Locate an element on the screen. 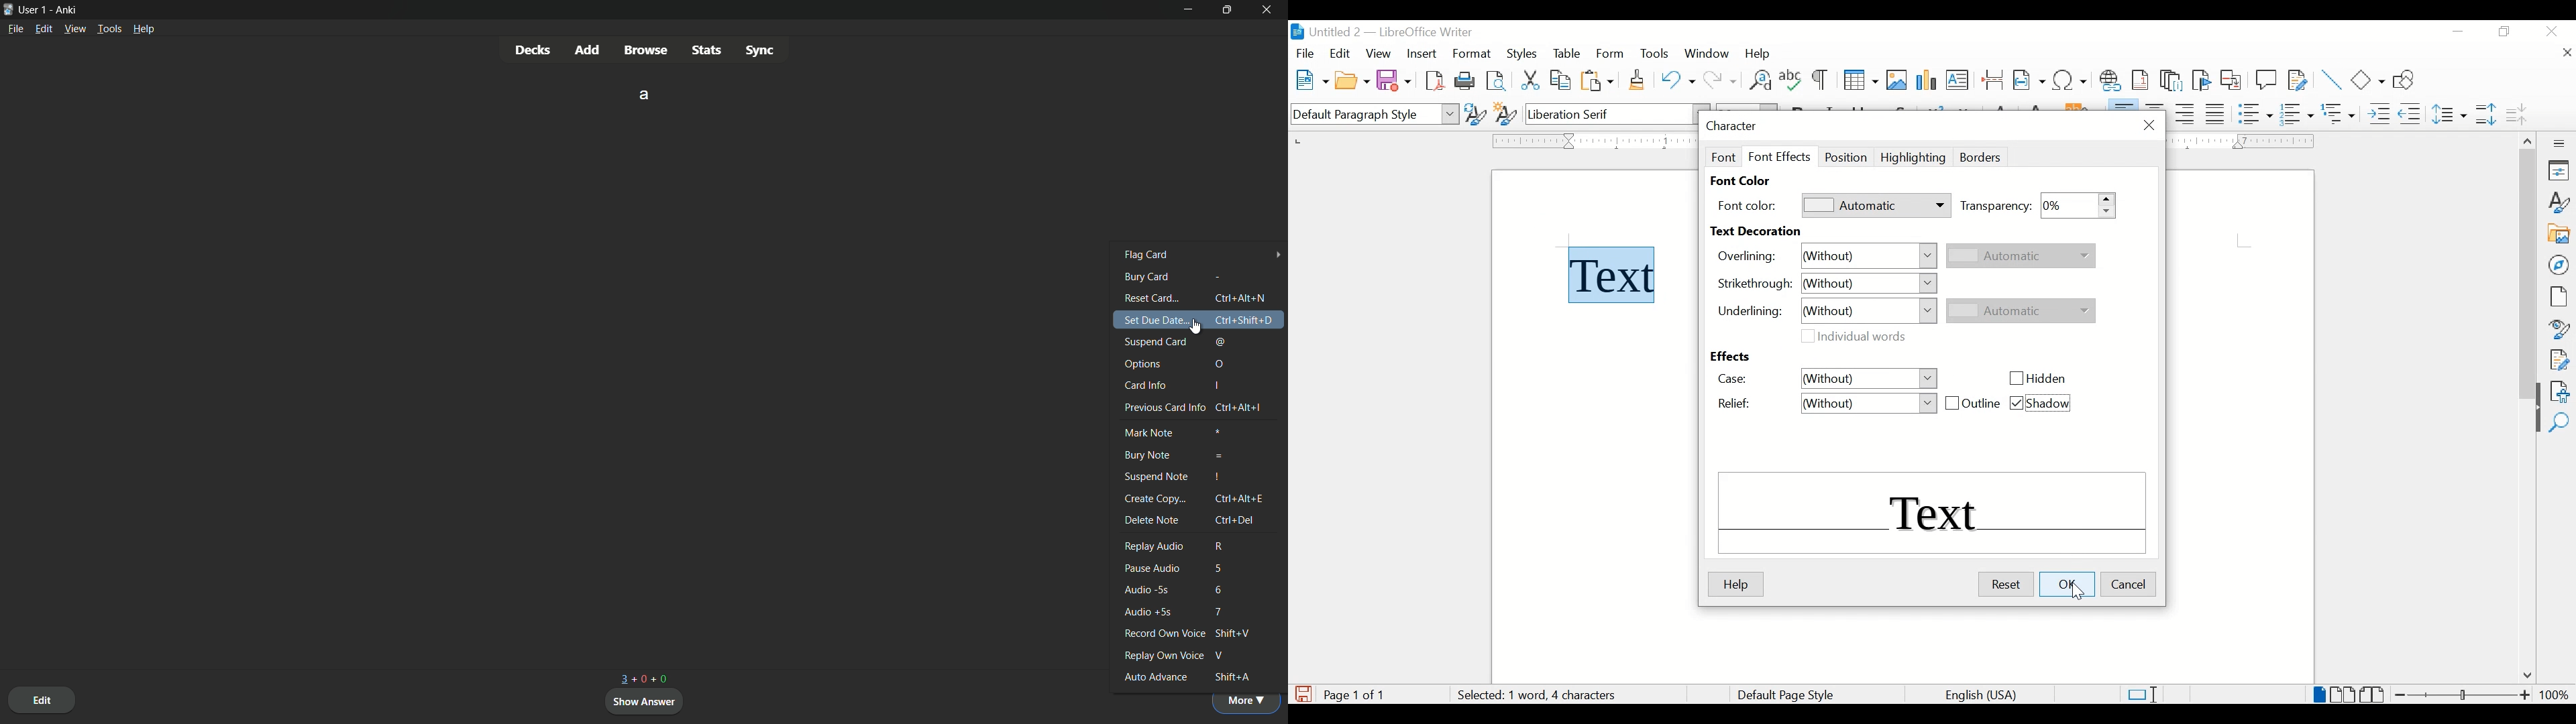 This screenshot has width=2576, height=728. toggle unordered list is located at coordinates (2255, 113).